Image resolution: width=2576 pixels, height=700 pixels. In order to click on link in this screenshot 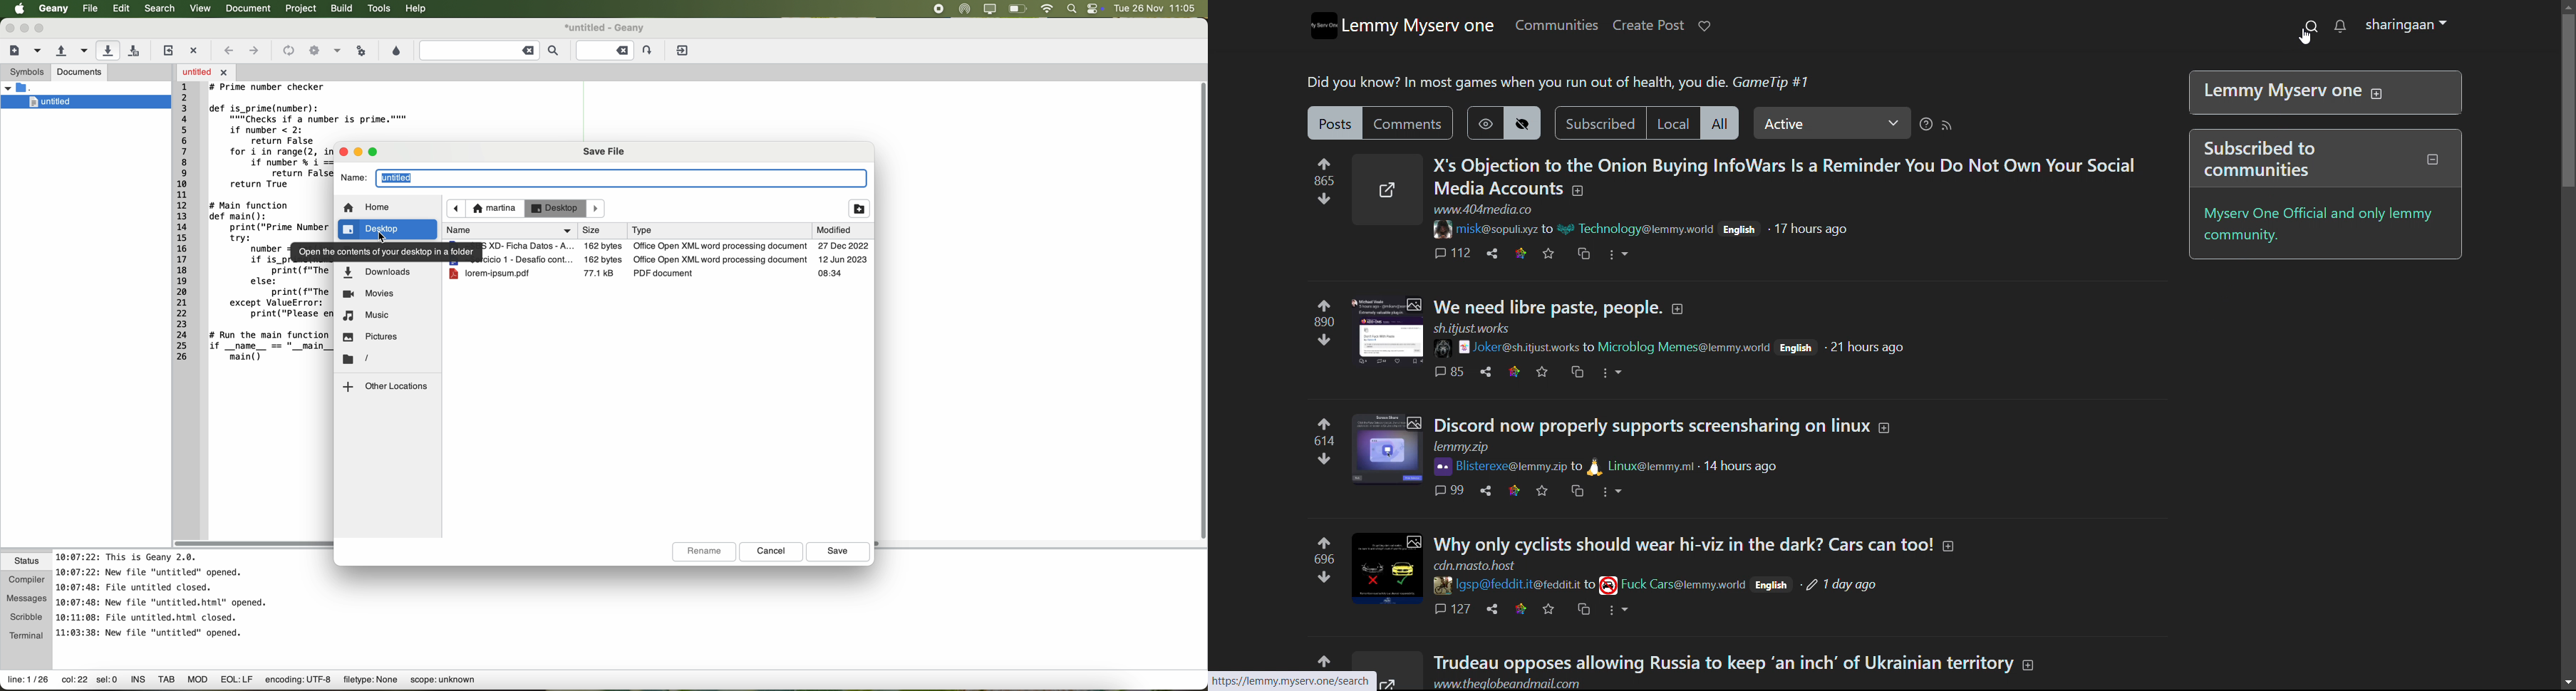, I will do `click(1514, 490)`.